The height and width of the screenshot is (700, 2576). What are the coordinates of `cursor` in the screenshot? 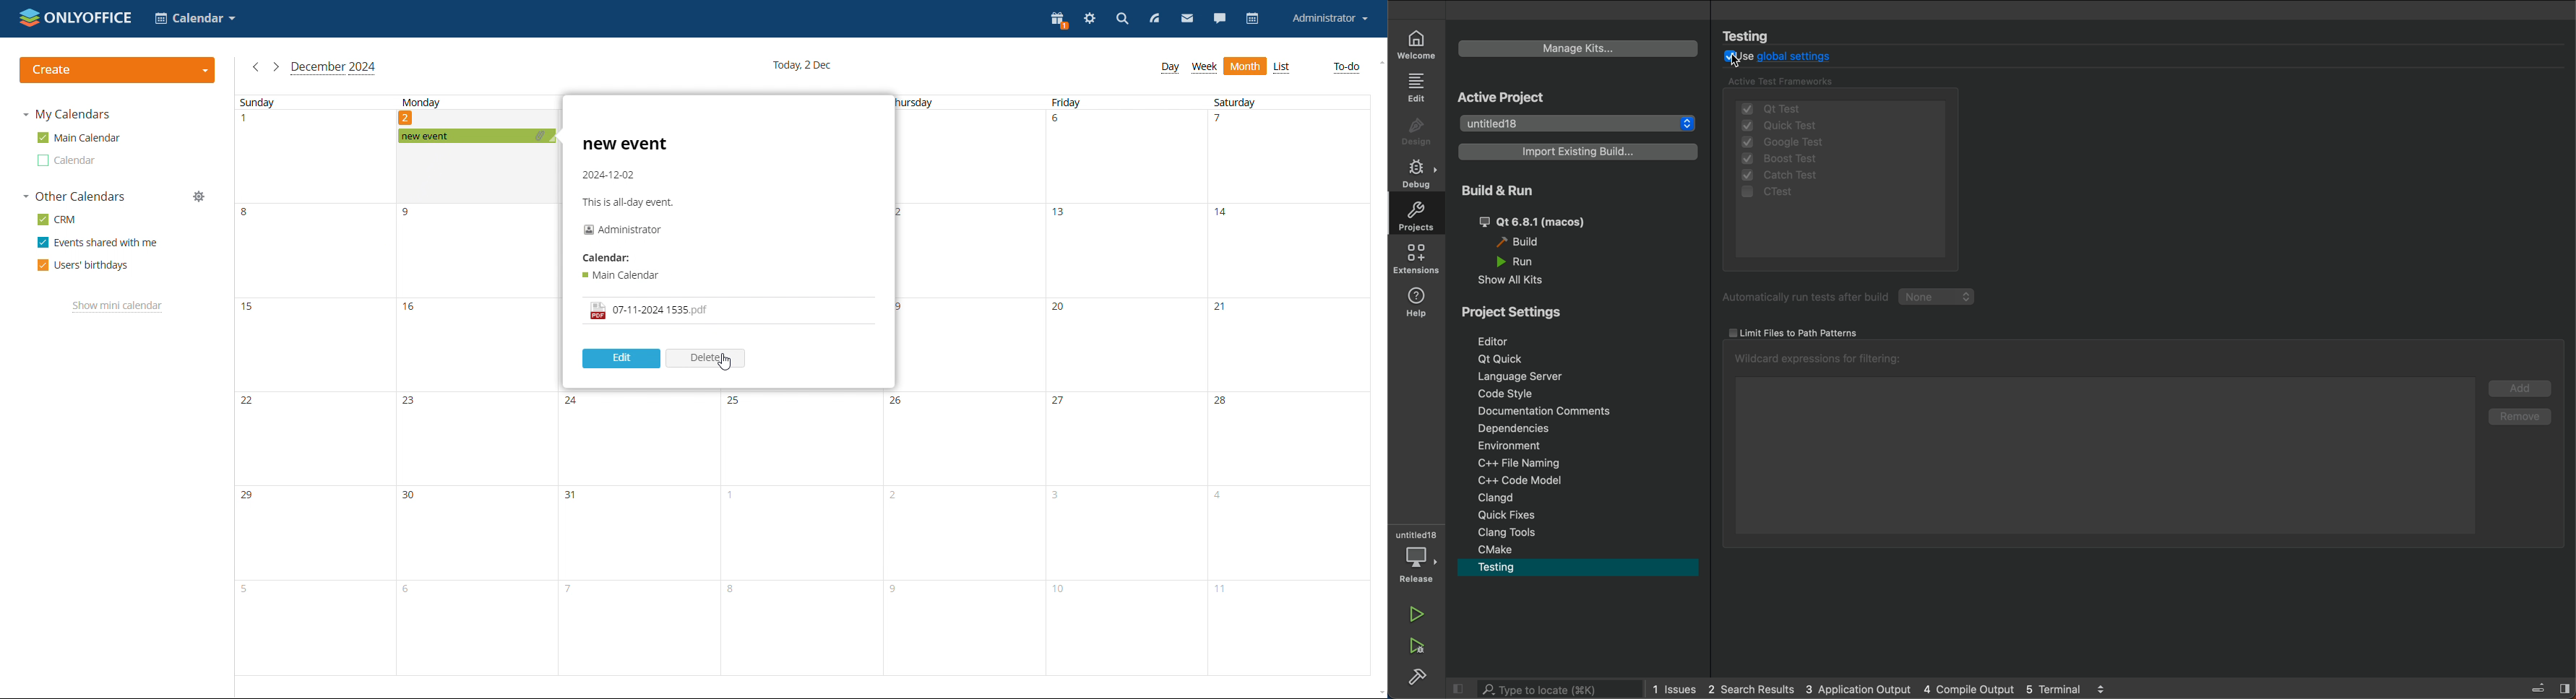 It's located at (728, 363).